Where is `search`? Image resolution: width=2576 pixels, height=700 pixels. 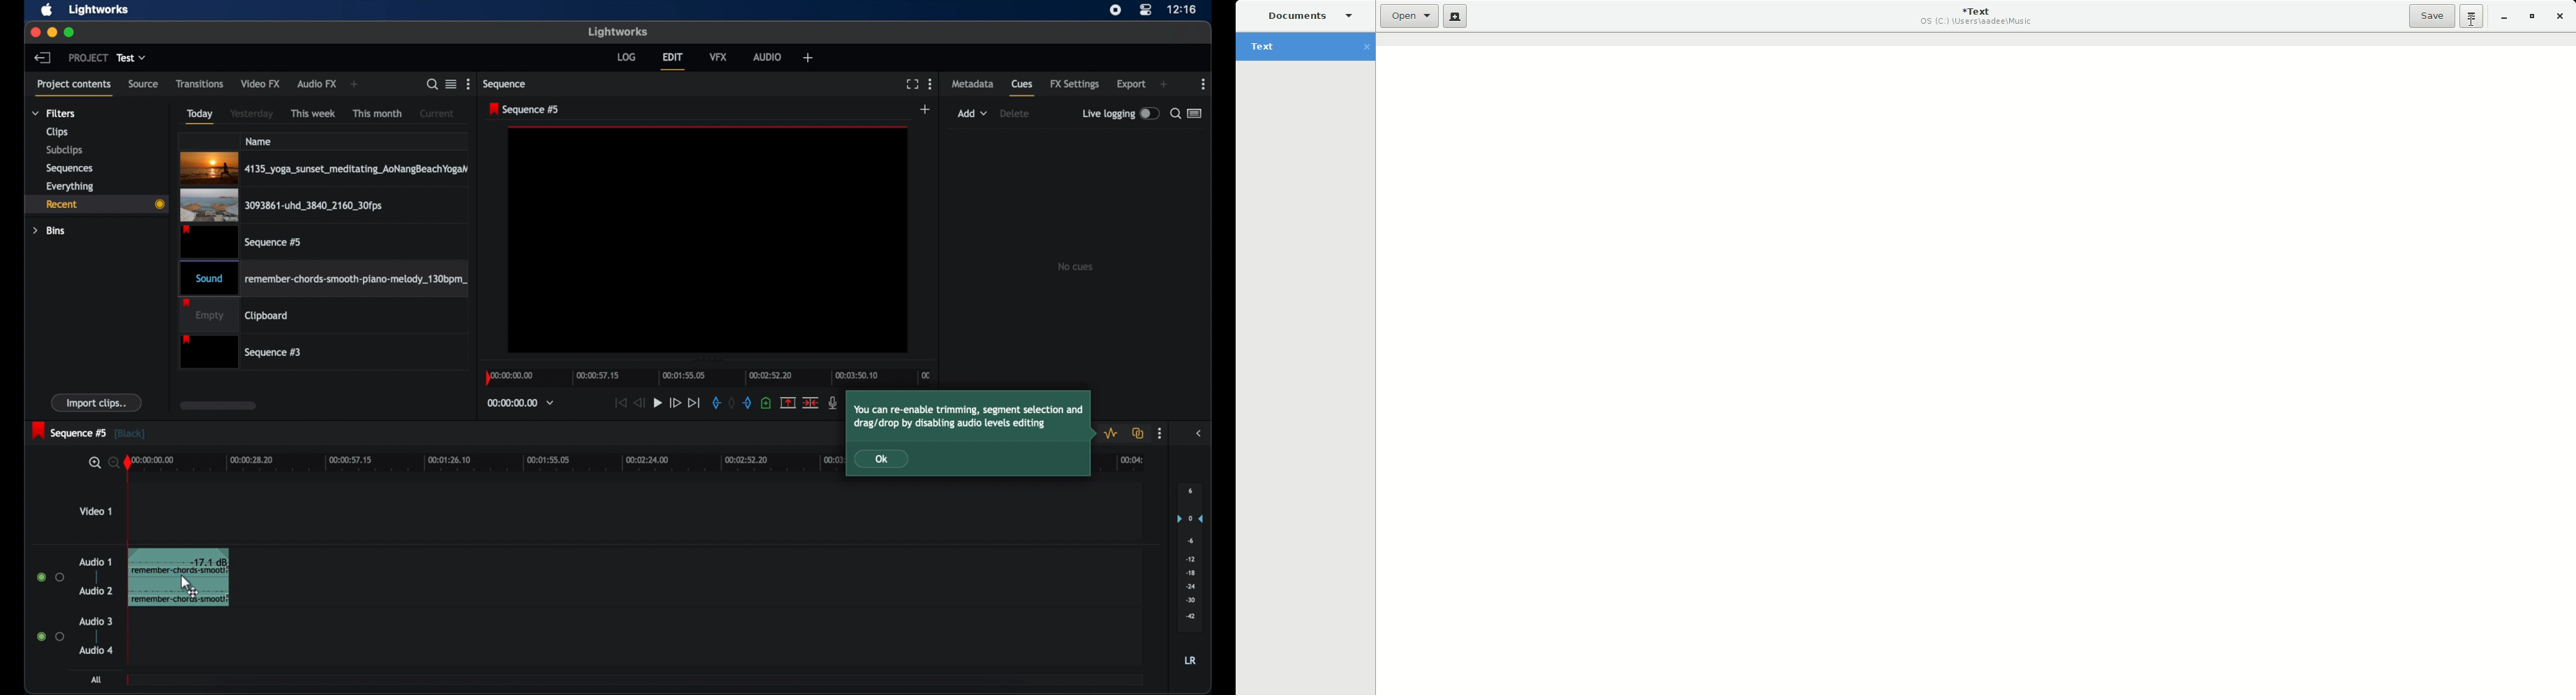
search is located at coordinates (1175, 113).